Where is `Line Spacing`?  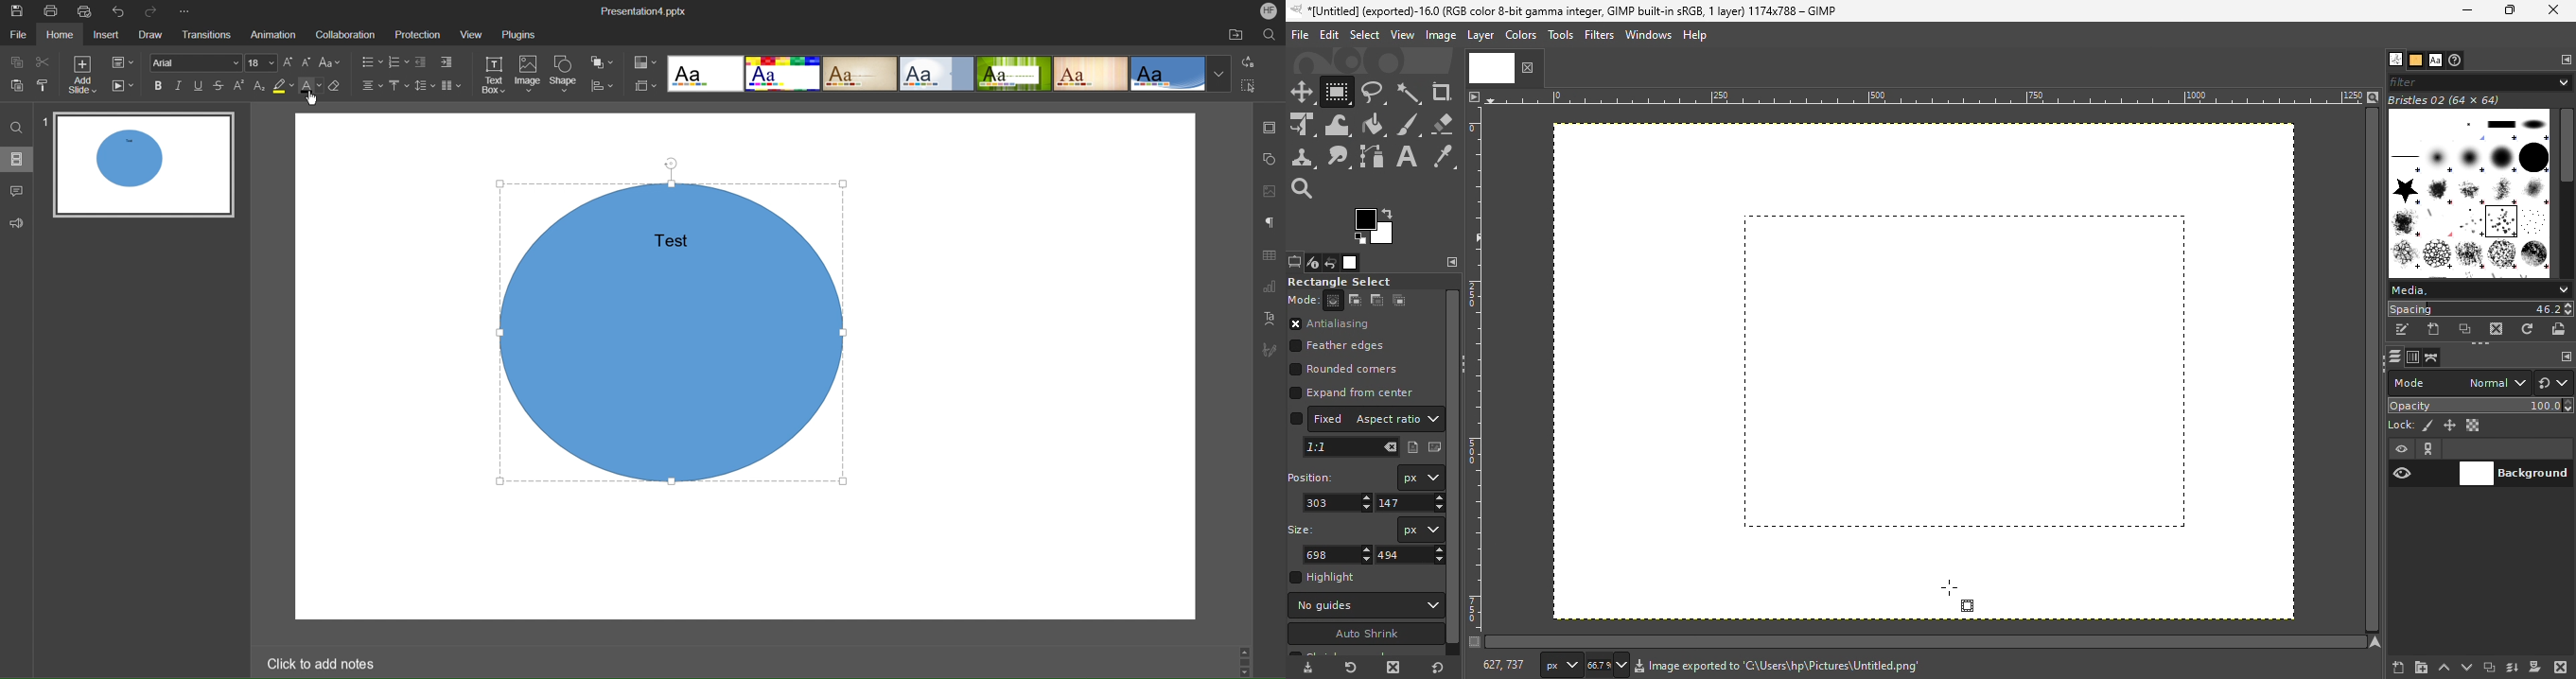
Line Spacing is located at coordinates (426, 86).